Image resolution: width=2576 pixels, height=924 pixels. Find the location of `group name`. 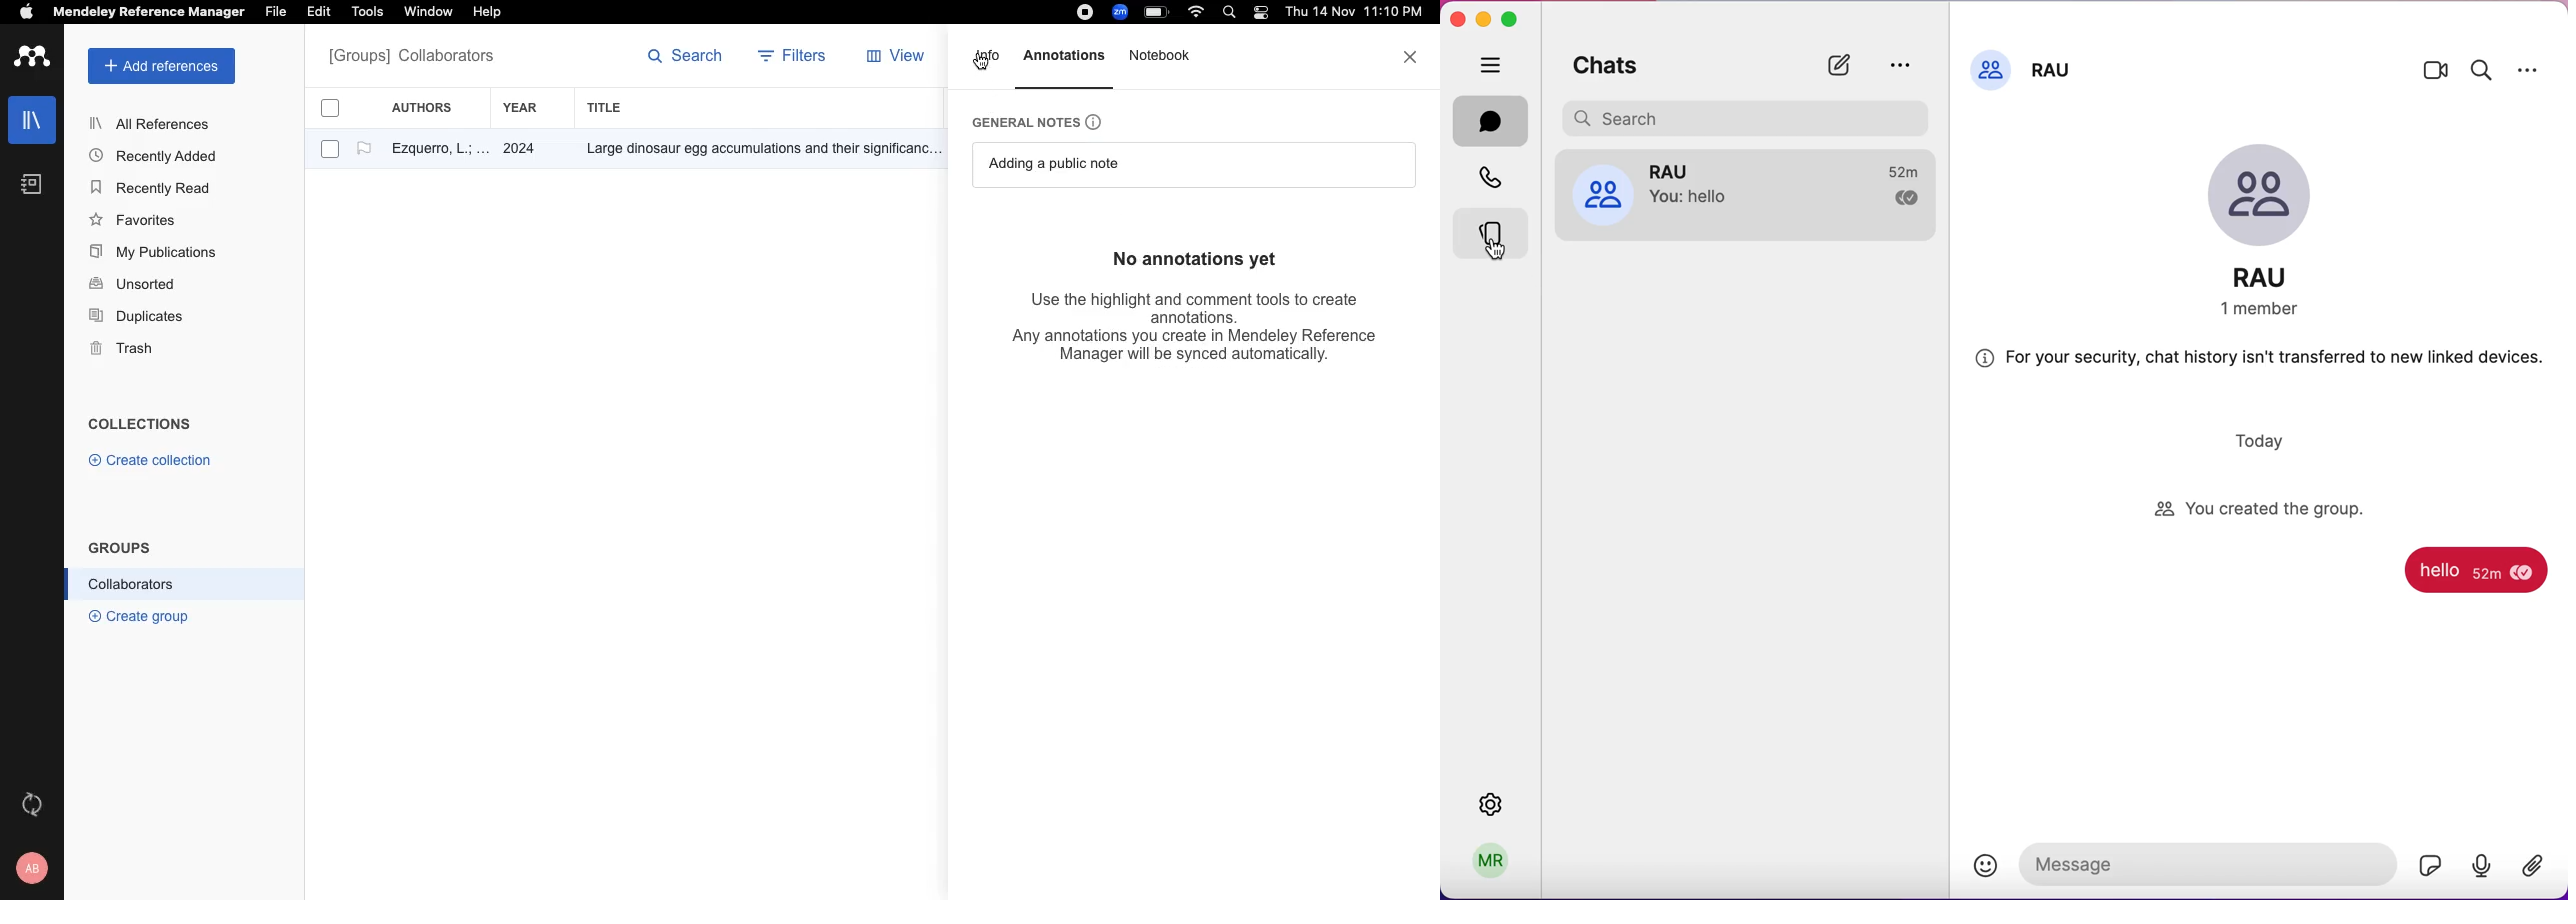

group name is located at coordinates (2275, 277).